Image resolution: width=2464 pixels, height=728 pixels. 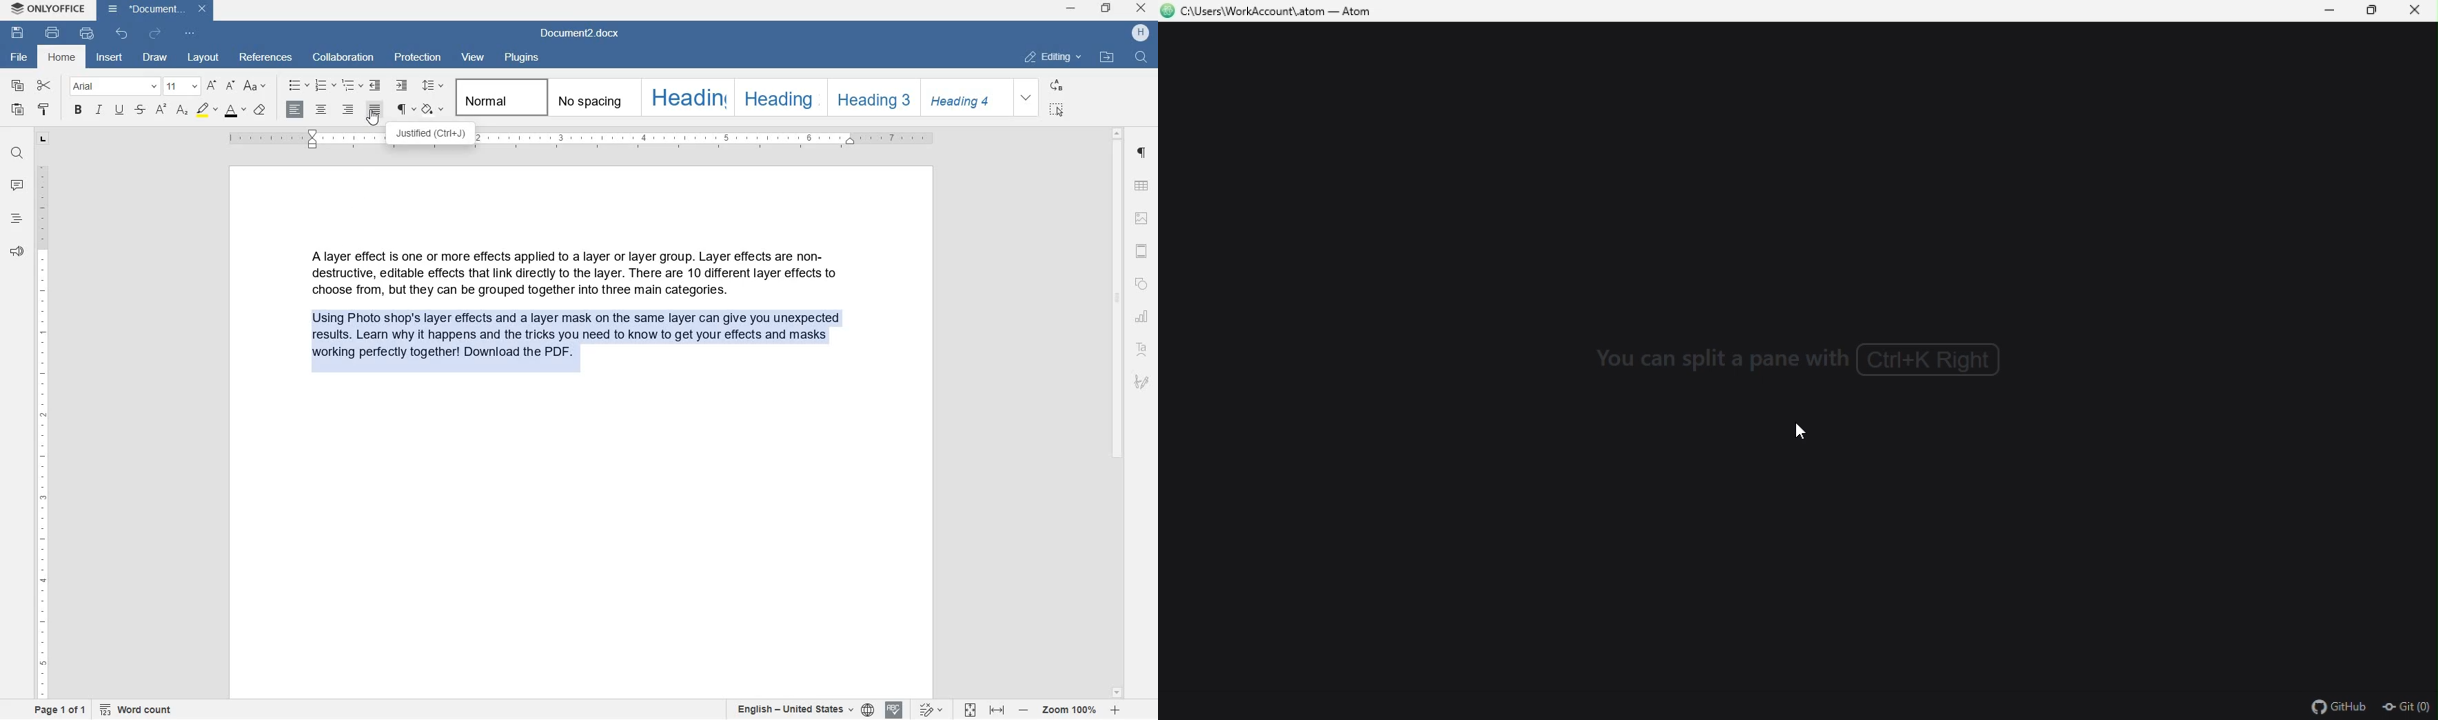 I want to click on SPELL CHECKING, so click(x=894, y=710).